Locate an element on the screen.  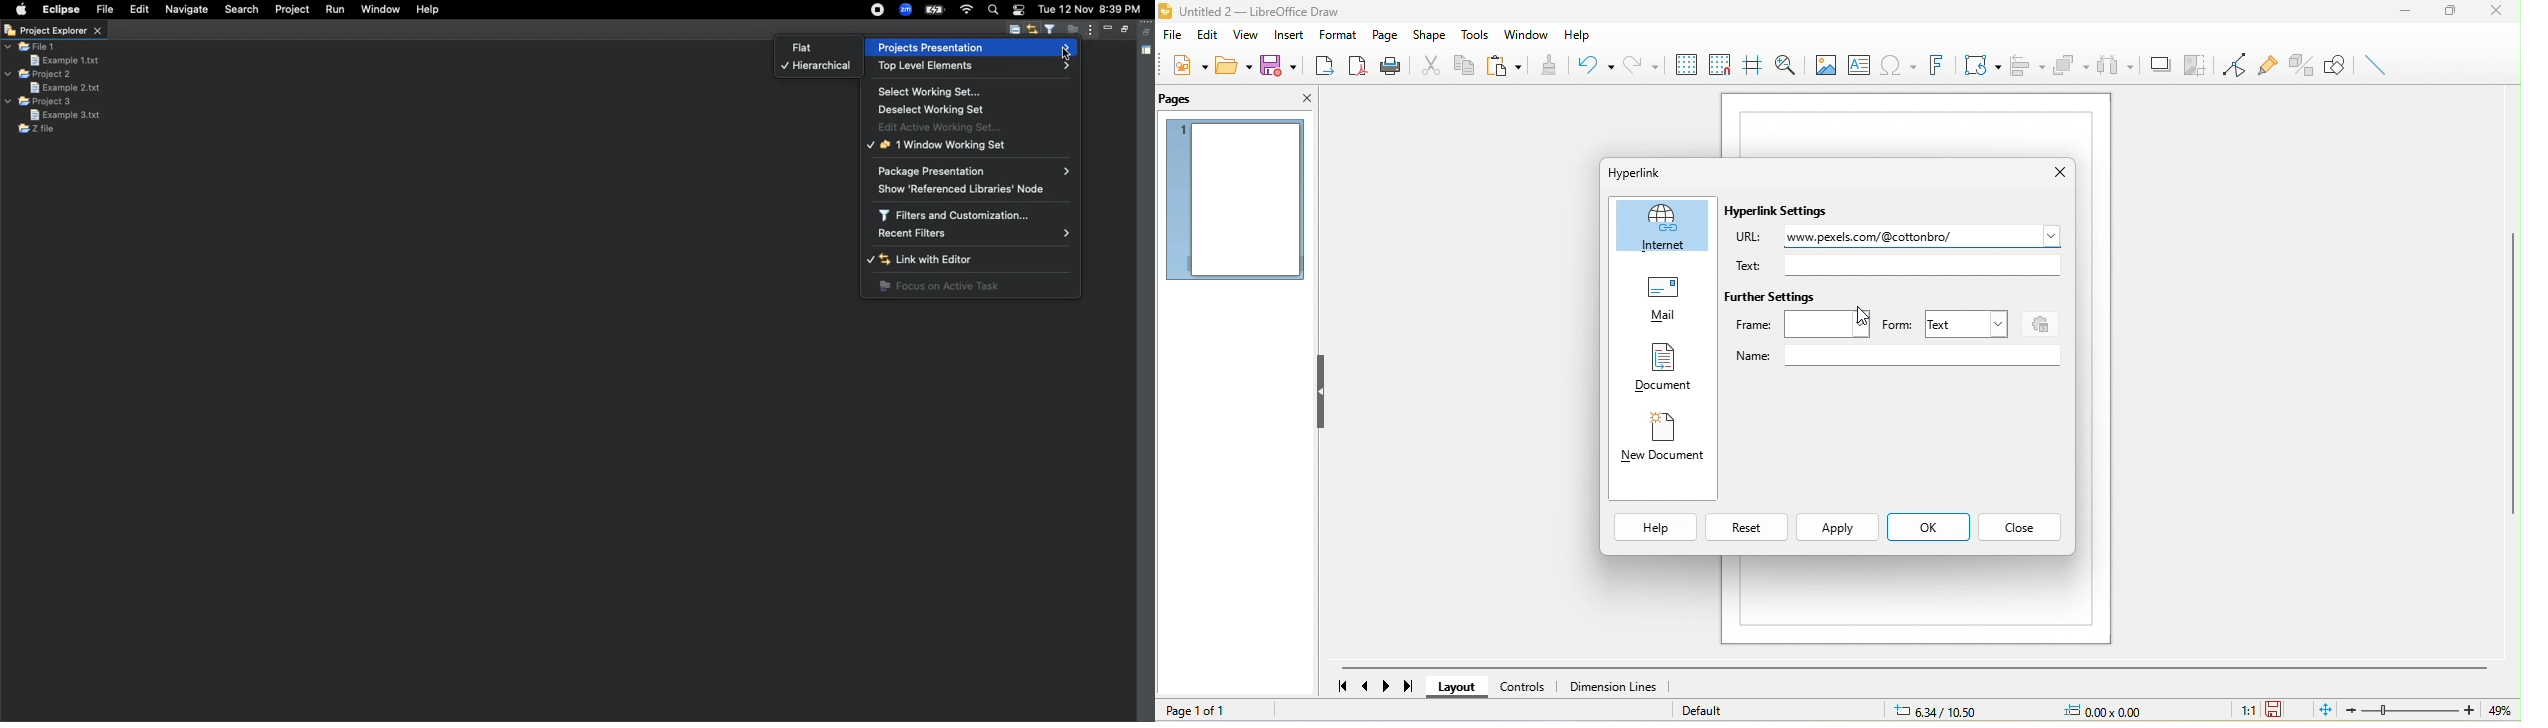
snap to grid is located at coordinates (1720, 64).